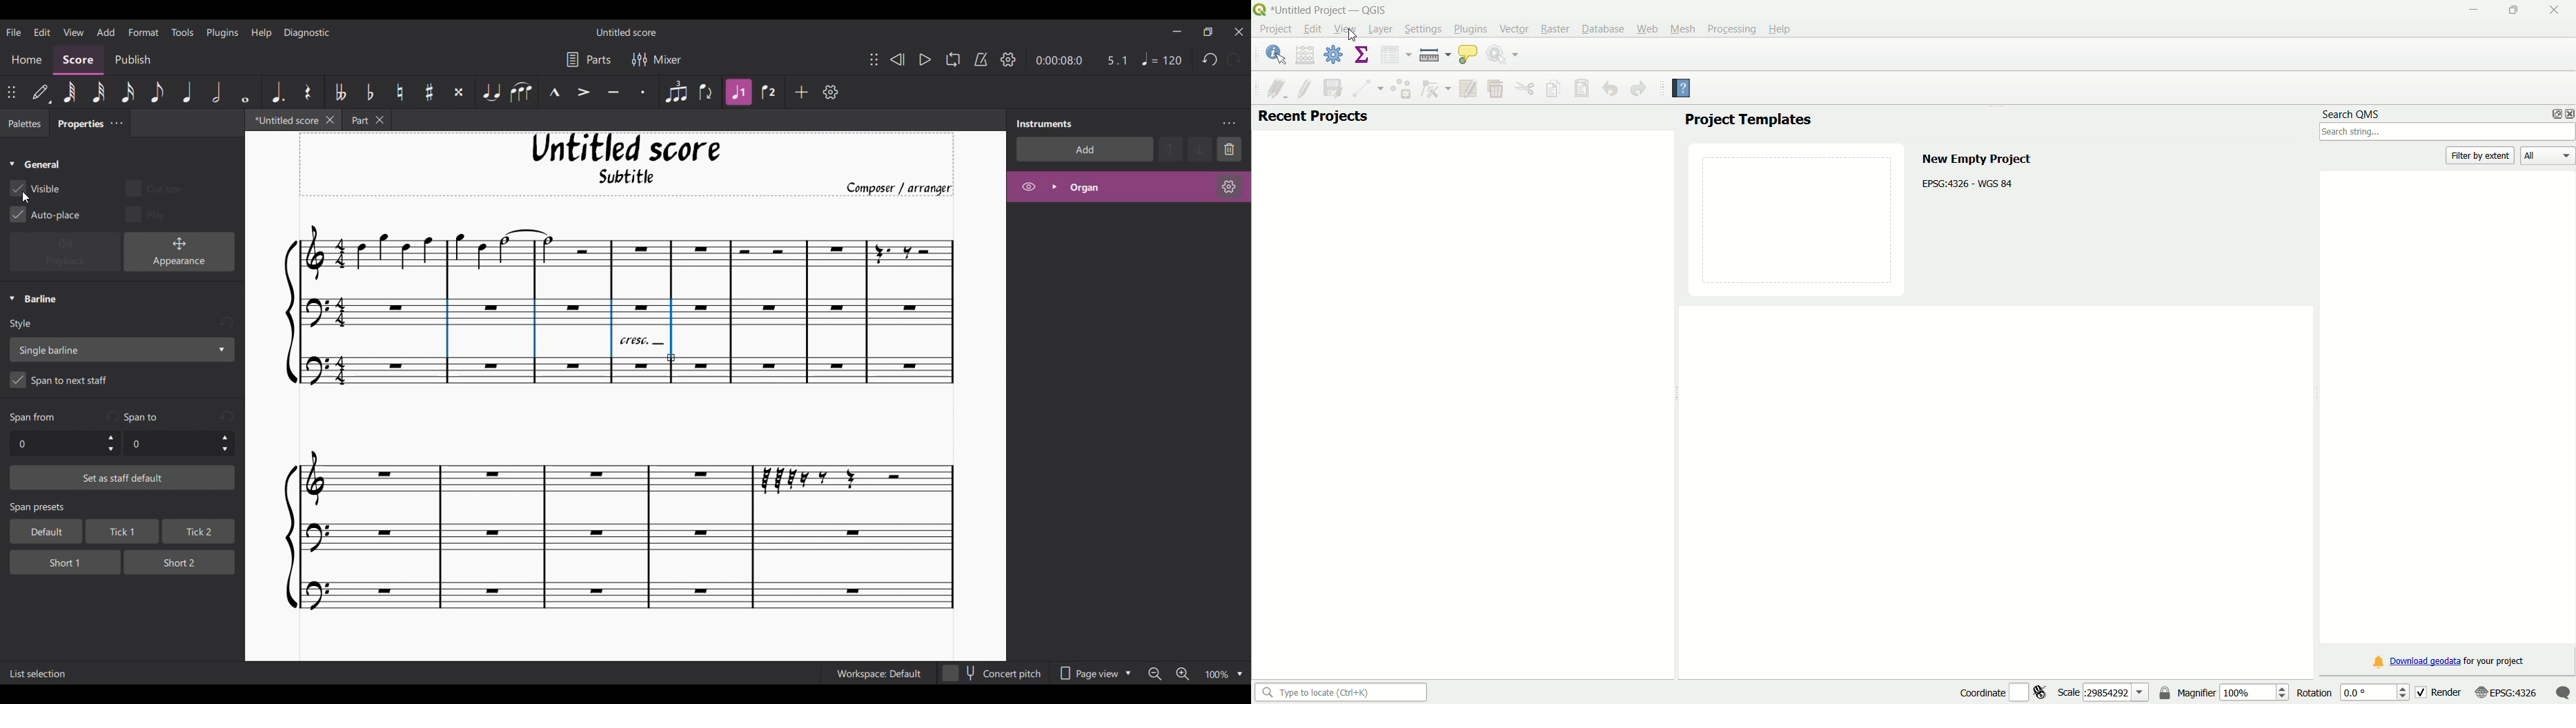 The height and width of the screenshot is (728, 2576). Describe the element at coordinates (367, 121) in the screenshot. I see `Earlier tab` at that location.